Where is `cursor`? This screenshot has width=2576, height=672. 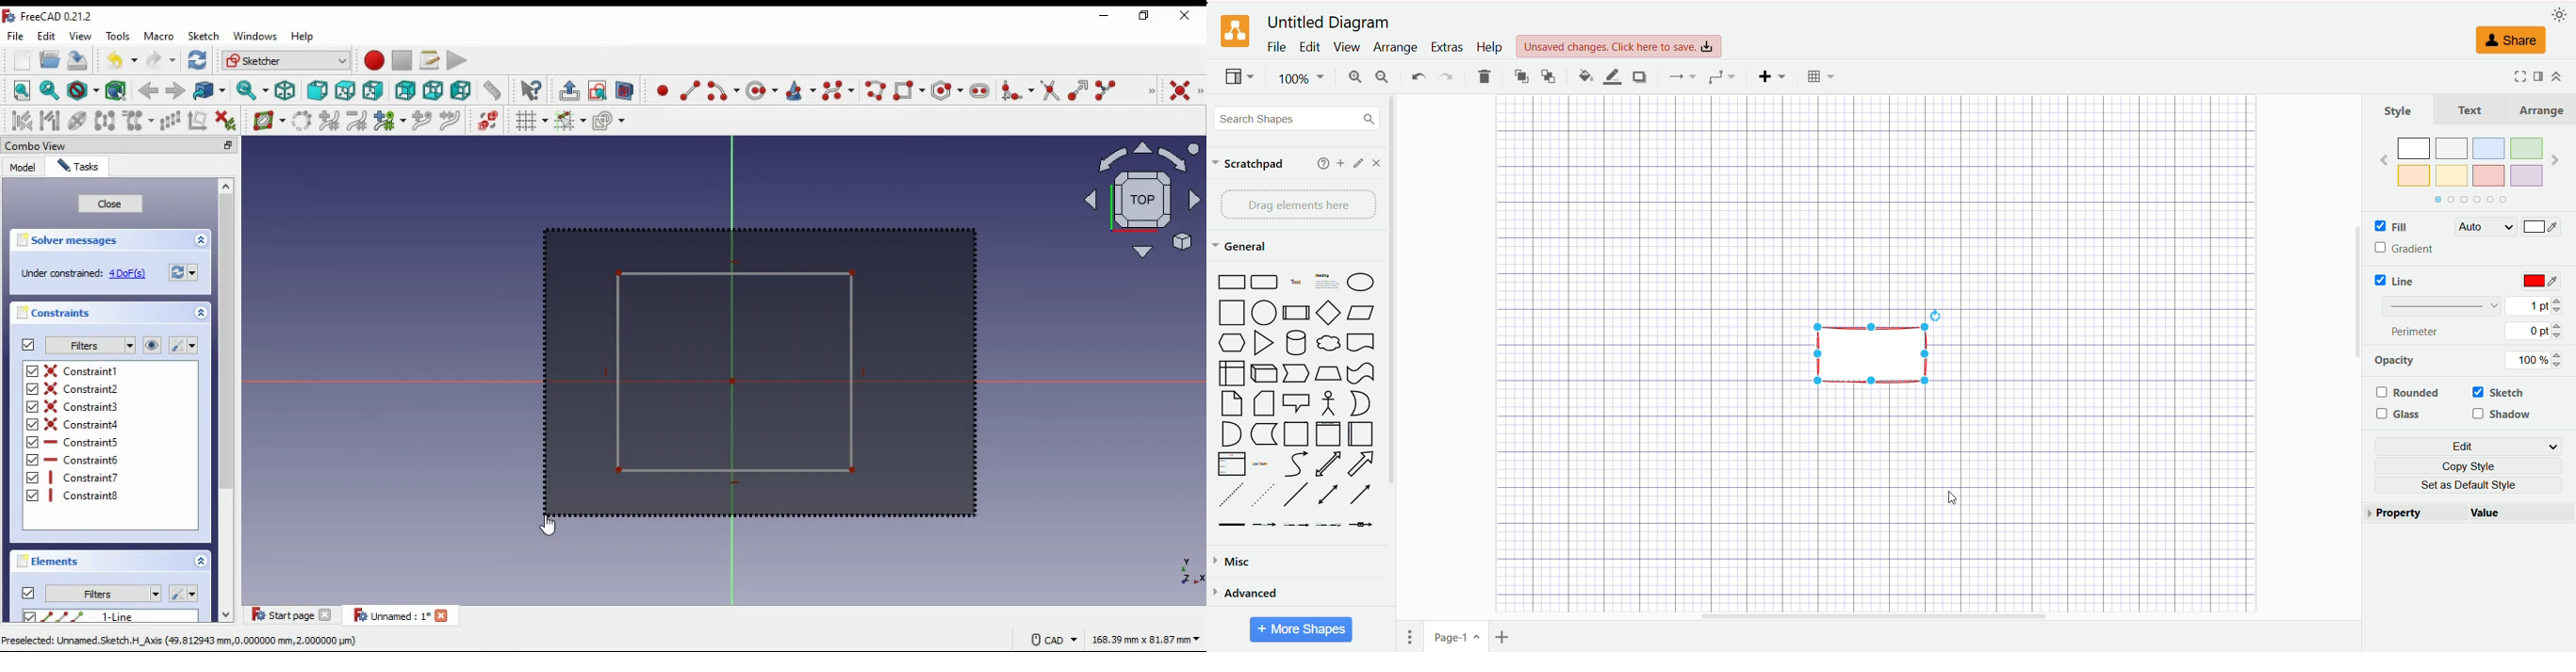 cursor is located at coordinates (550, 524).